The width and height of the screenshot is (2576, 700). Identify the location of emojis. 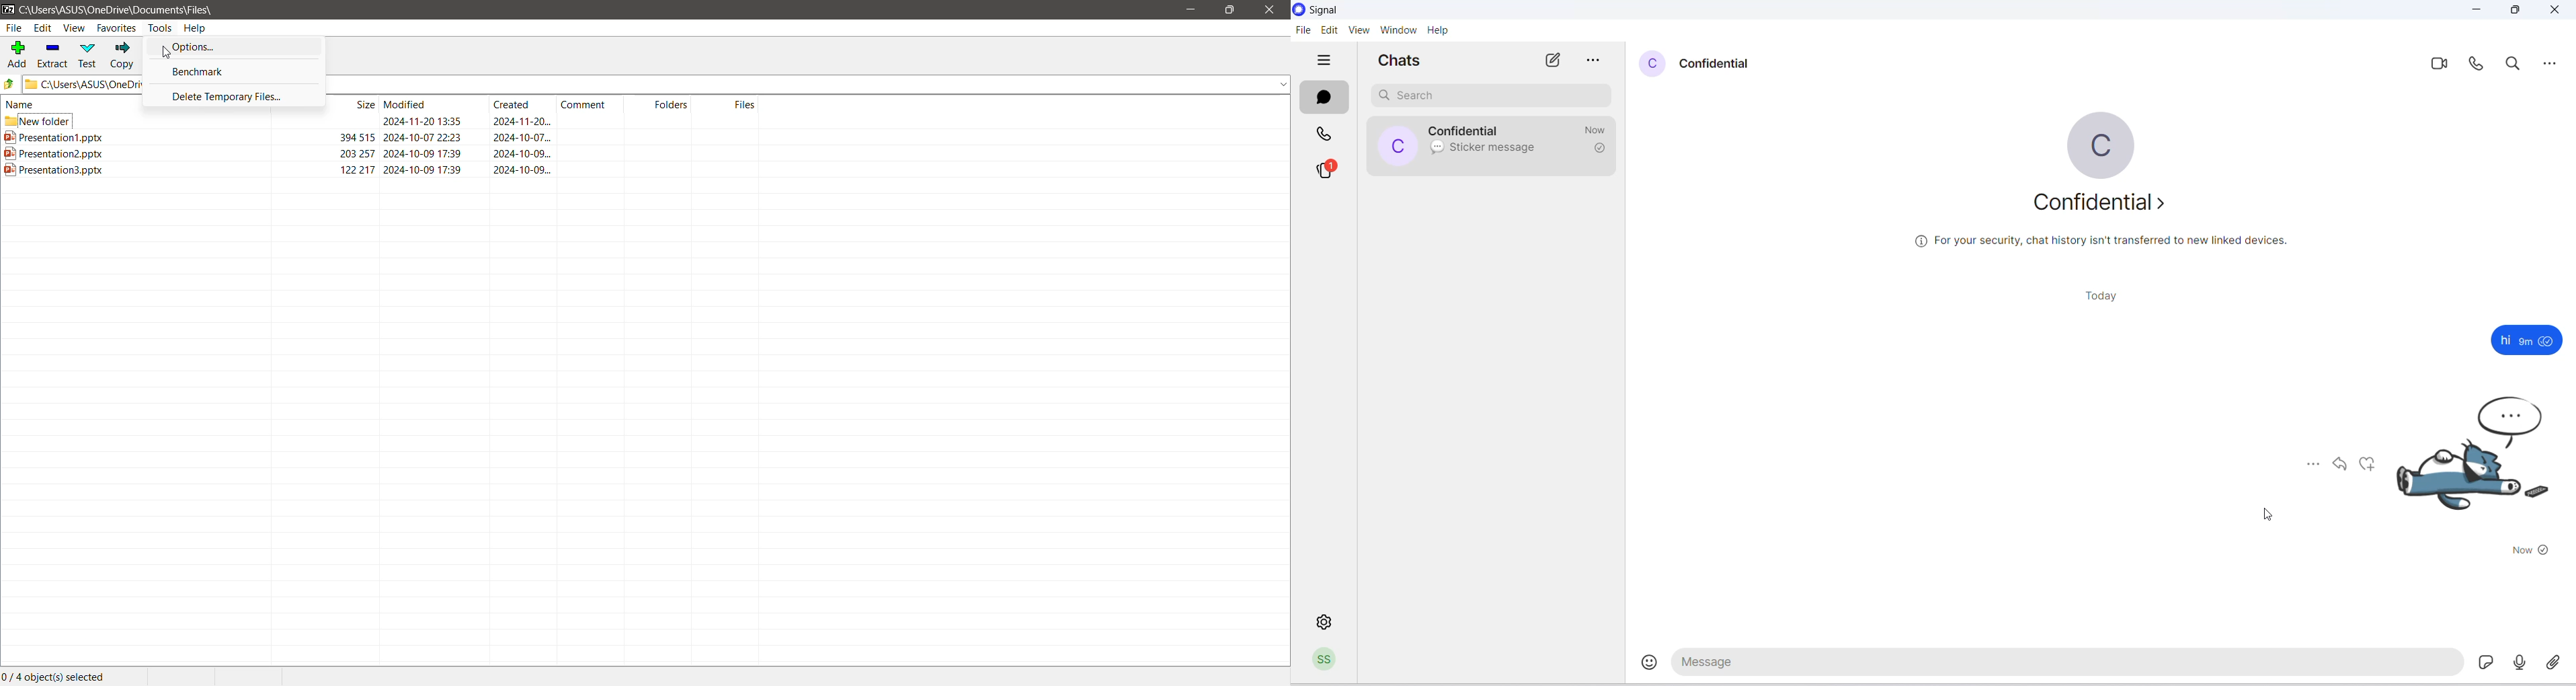
(1642, 666).